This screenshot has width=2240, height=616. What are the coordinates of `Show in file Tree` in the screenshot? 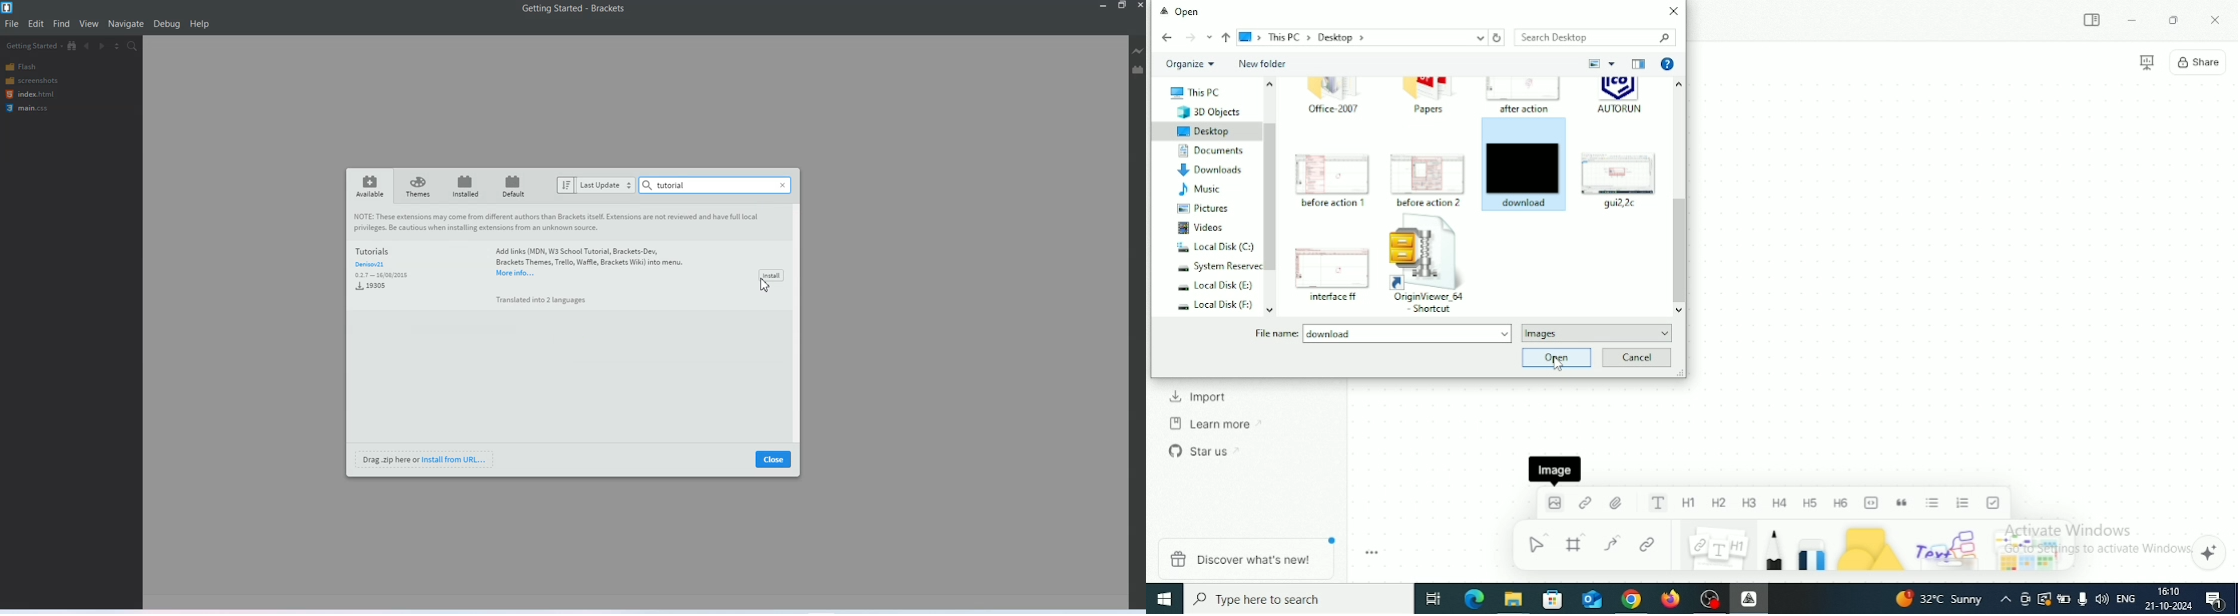 It's located at (73, 46).